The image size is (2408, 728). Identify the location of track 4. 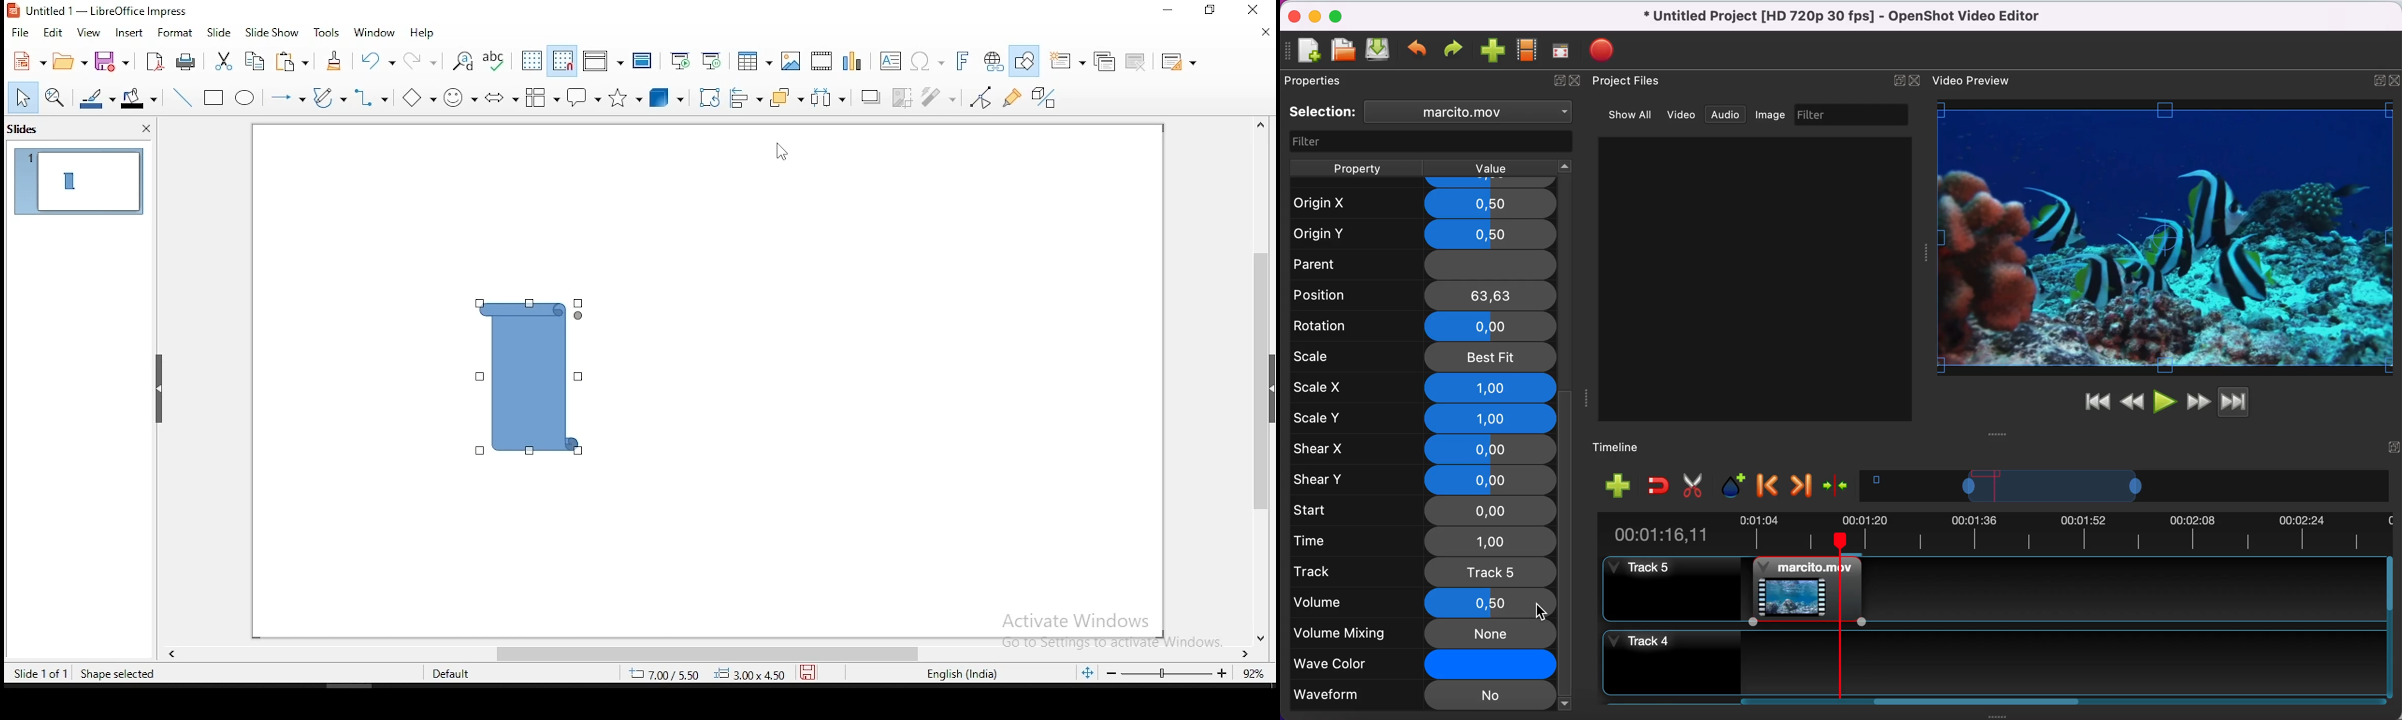
(1995, 661).